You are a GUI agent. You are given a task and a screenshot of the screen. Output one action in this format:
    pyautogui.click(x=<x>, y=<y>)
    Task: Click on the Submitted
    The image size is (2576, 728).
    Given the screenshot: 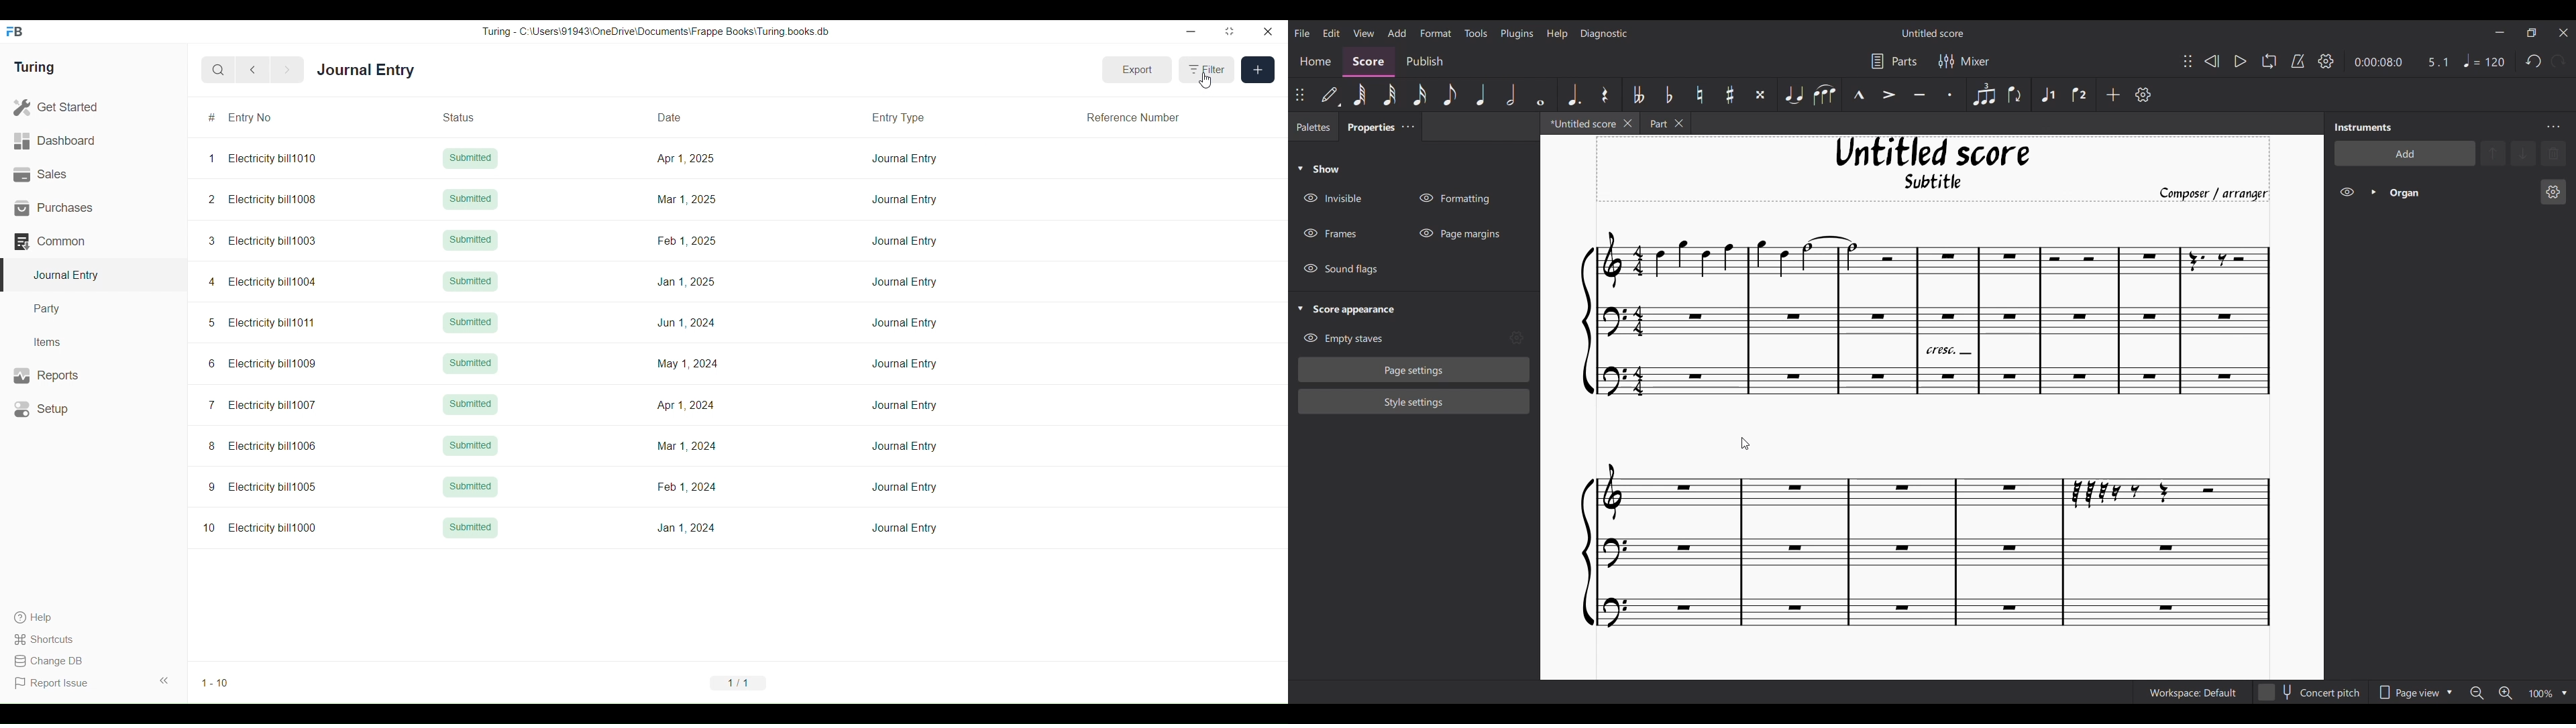 What is the action you would take?
    pyautogui.click(x=471, y=364)
    